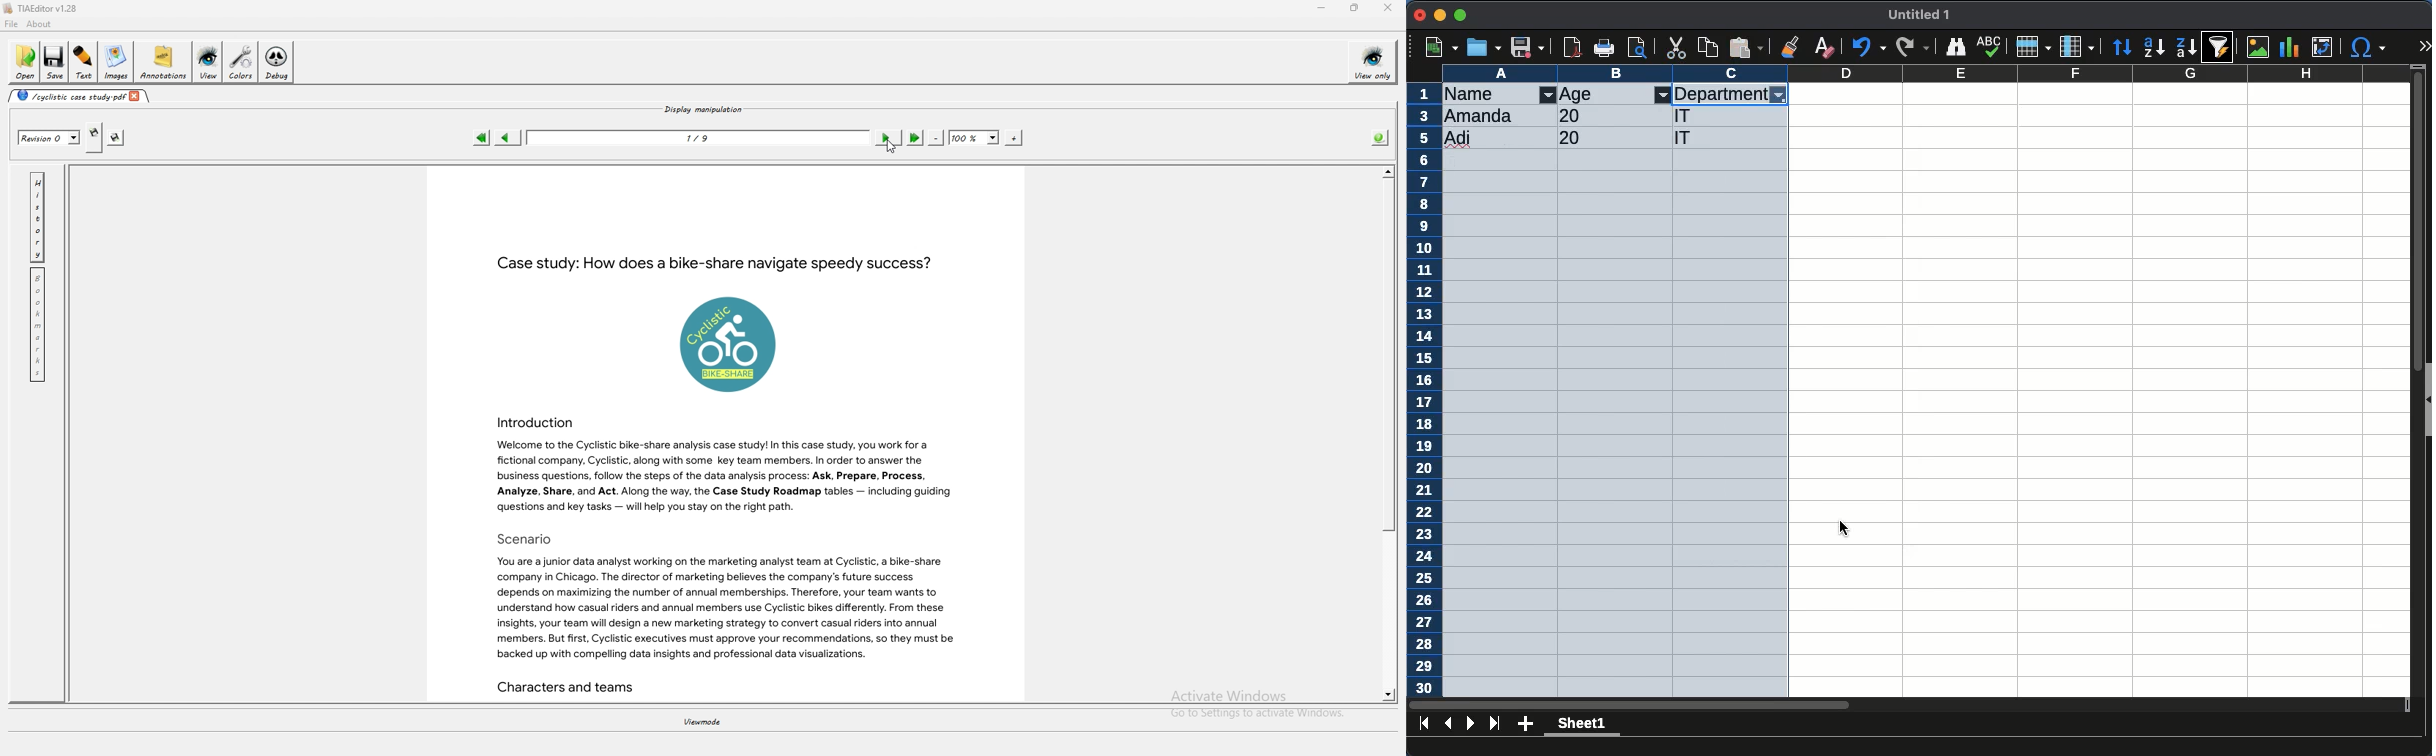 This screenshot has height=756, width=2436. I want to click on previous sheet, so click(1450, 722).